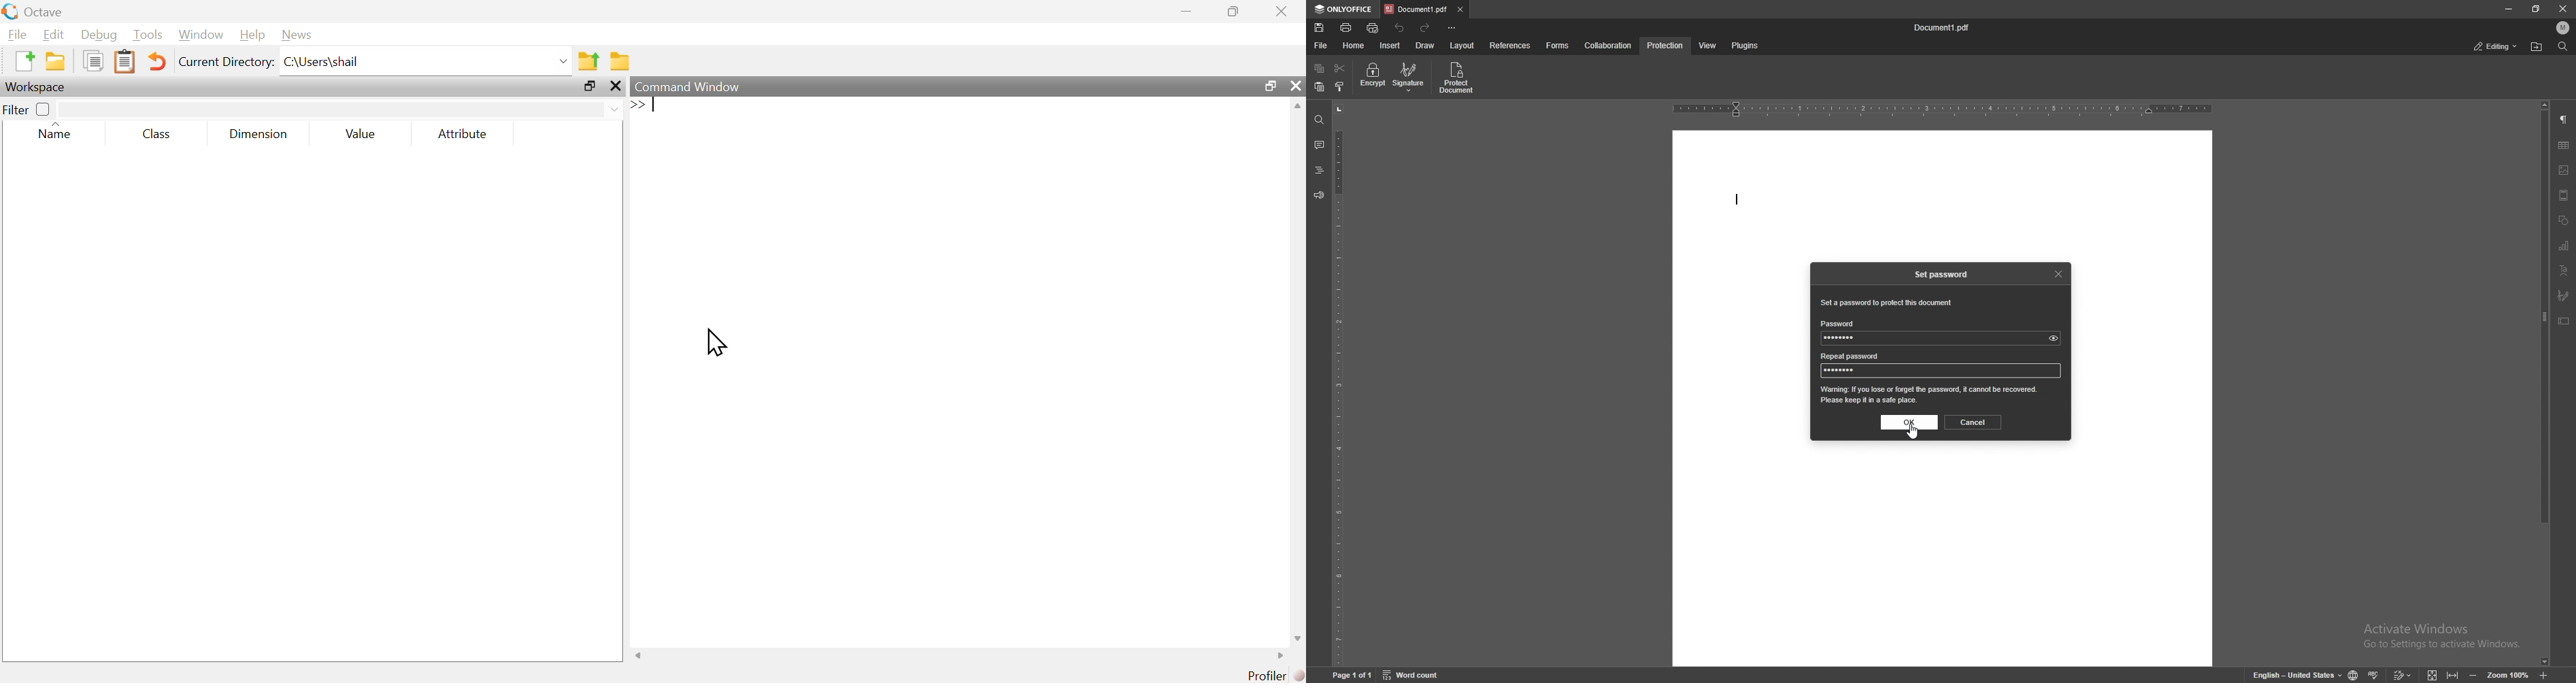  Describe the element at coordinates (1400, 28) in the screenshot. I see `undo` at that location.